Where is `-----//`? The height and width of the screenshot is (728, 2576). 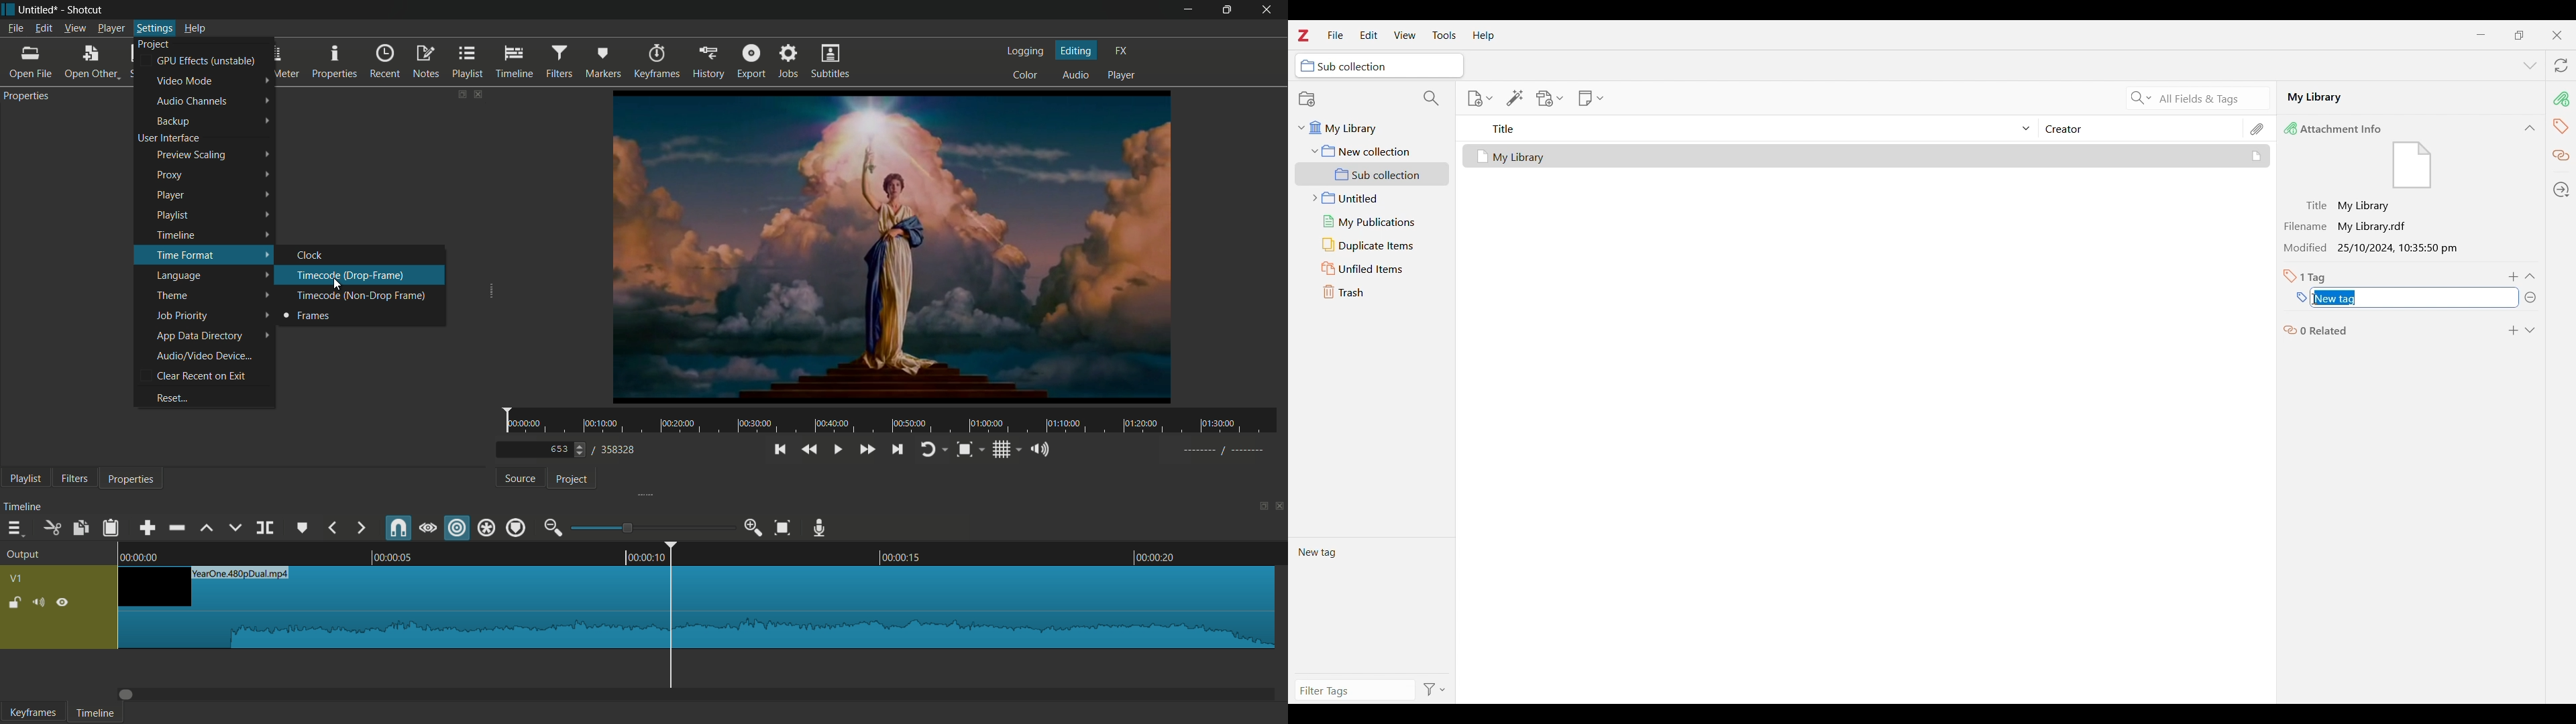 -----// is located at coordinates (1232, 449).